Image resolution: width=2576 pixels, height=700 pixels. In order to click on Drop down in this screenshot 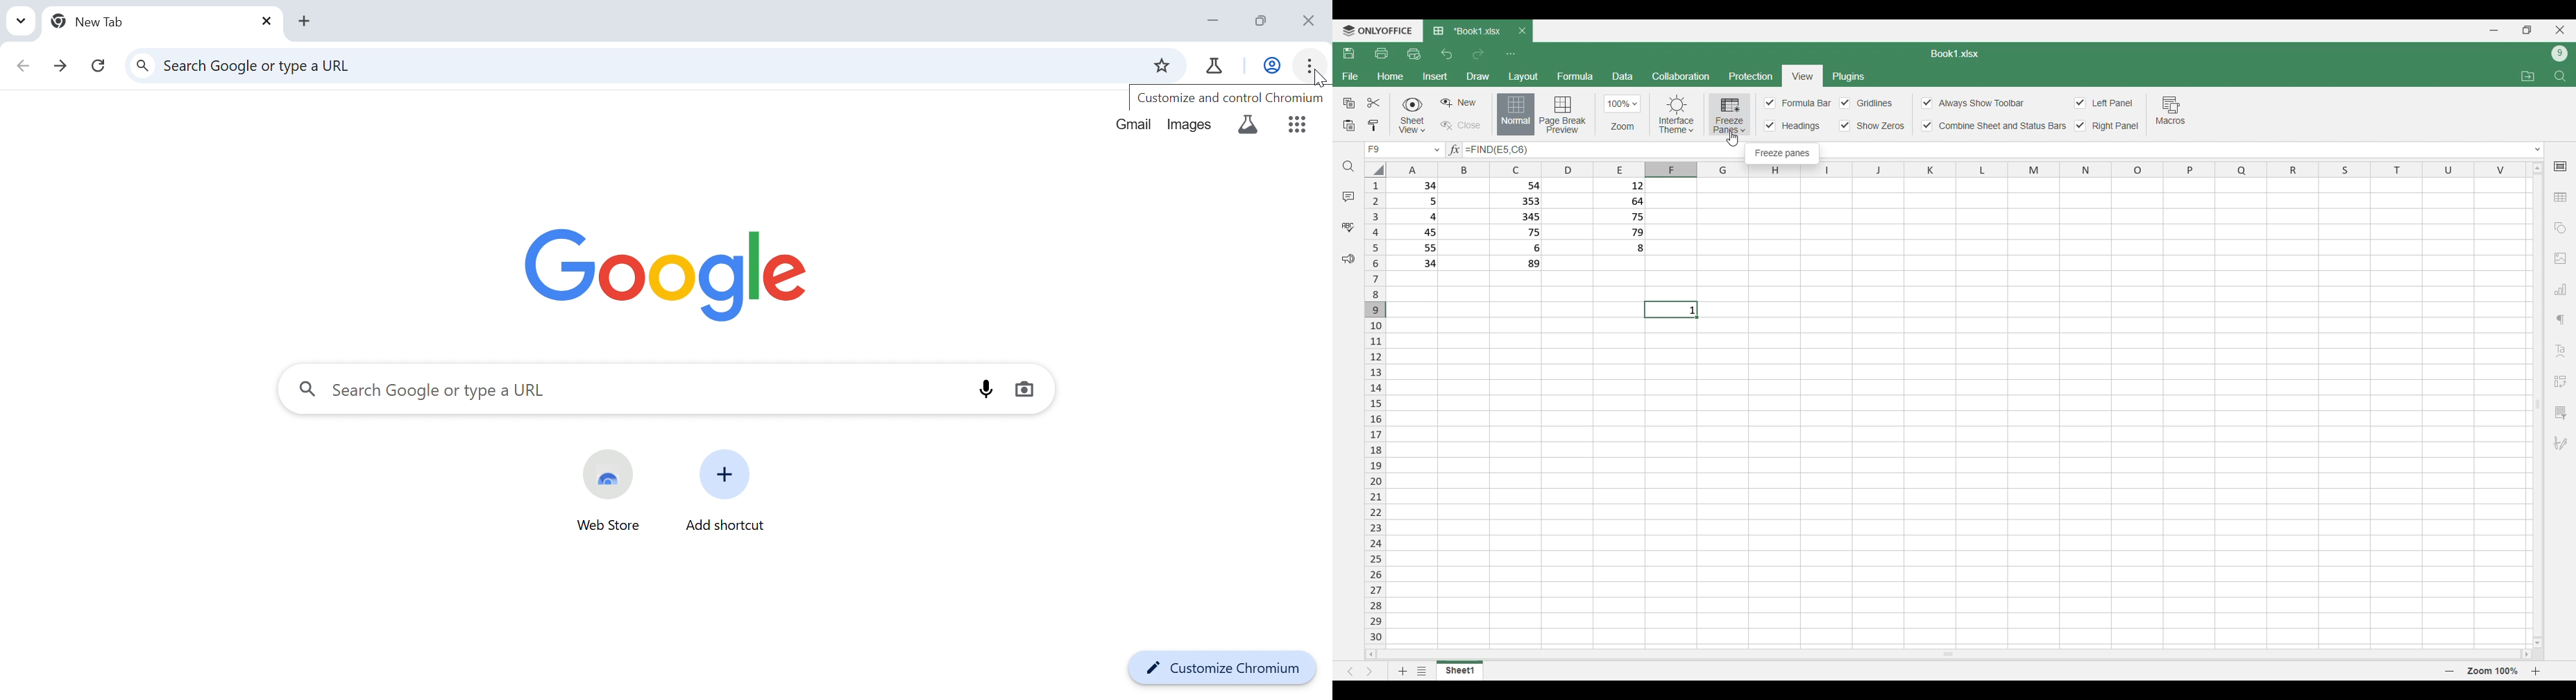, I will do `click(22, 20)`.